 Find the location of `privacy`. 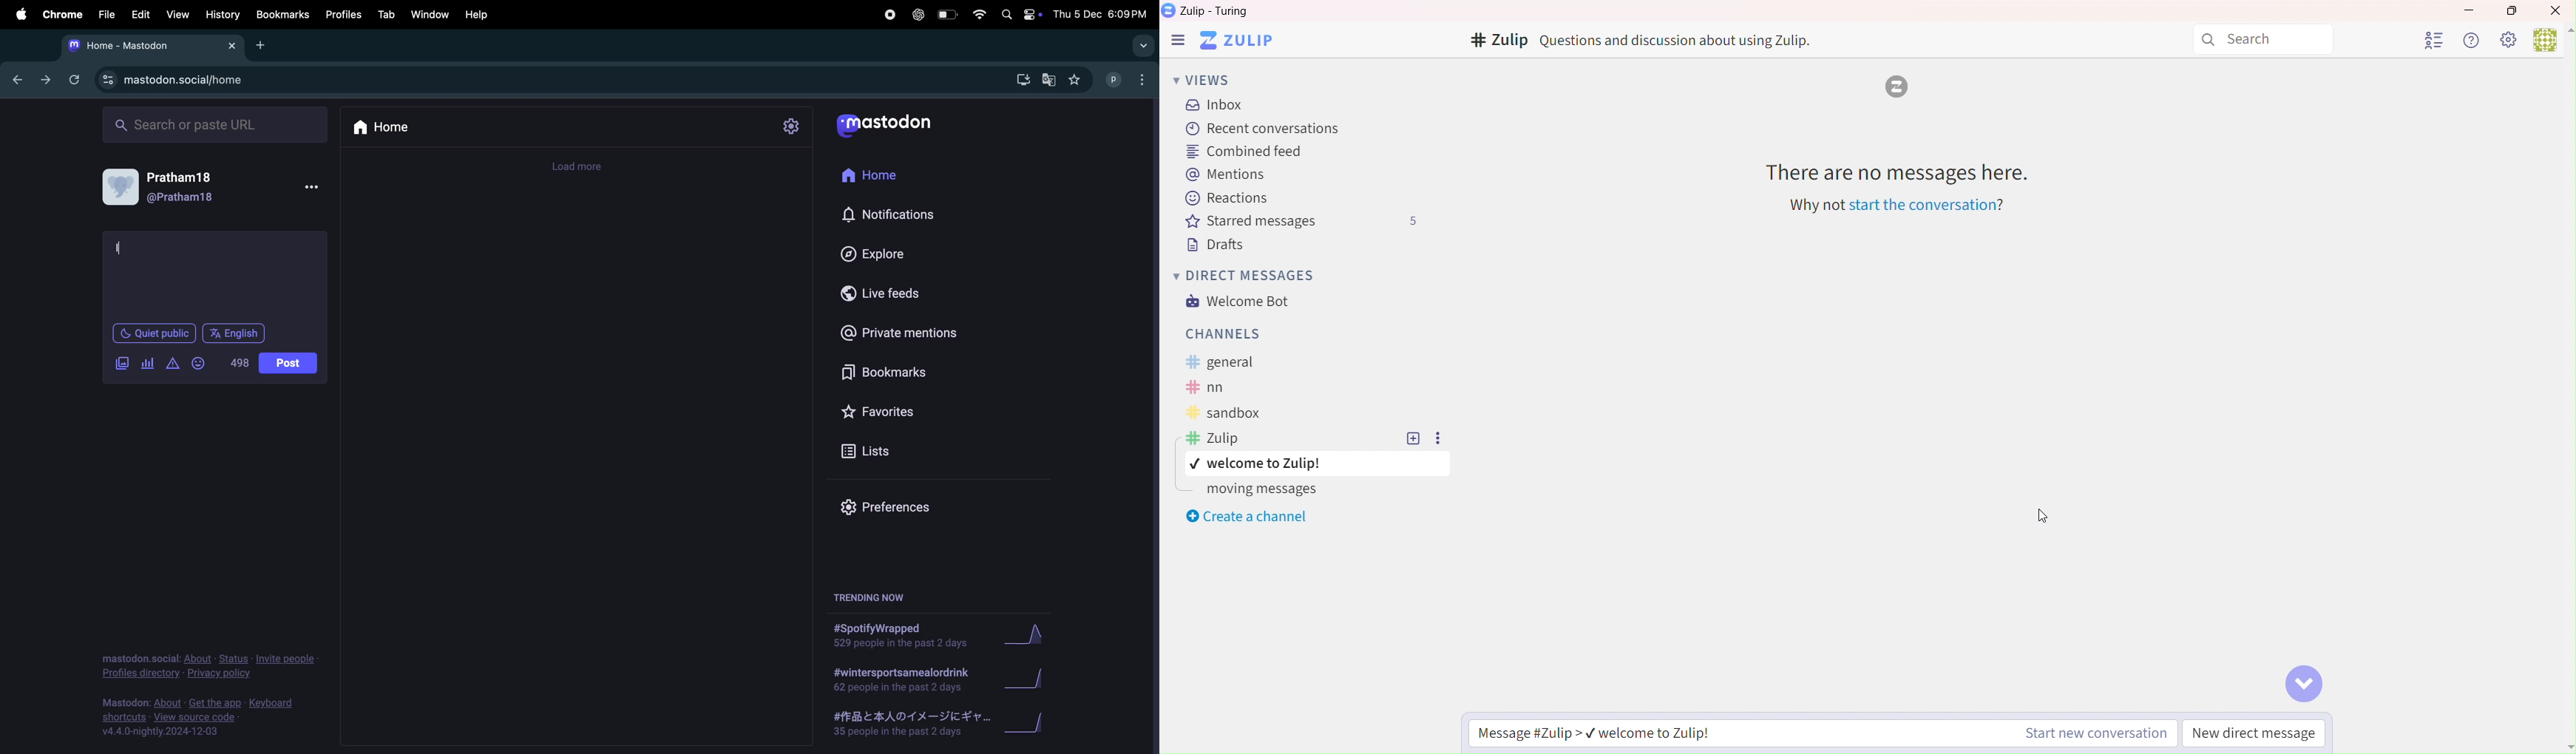

privacy is located at coordinates (204, 667).